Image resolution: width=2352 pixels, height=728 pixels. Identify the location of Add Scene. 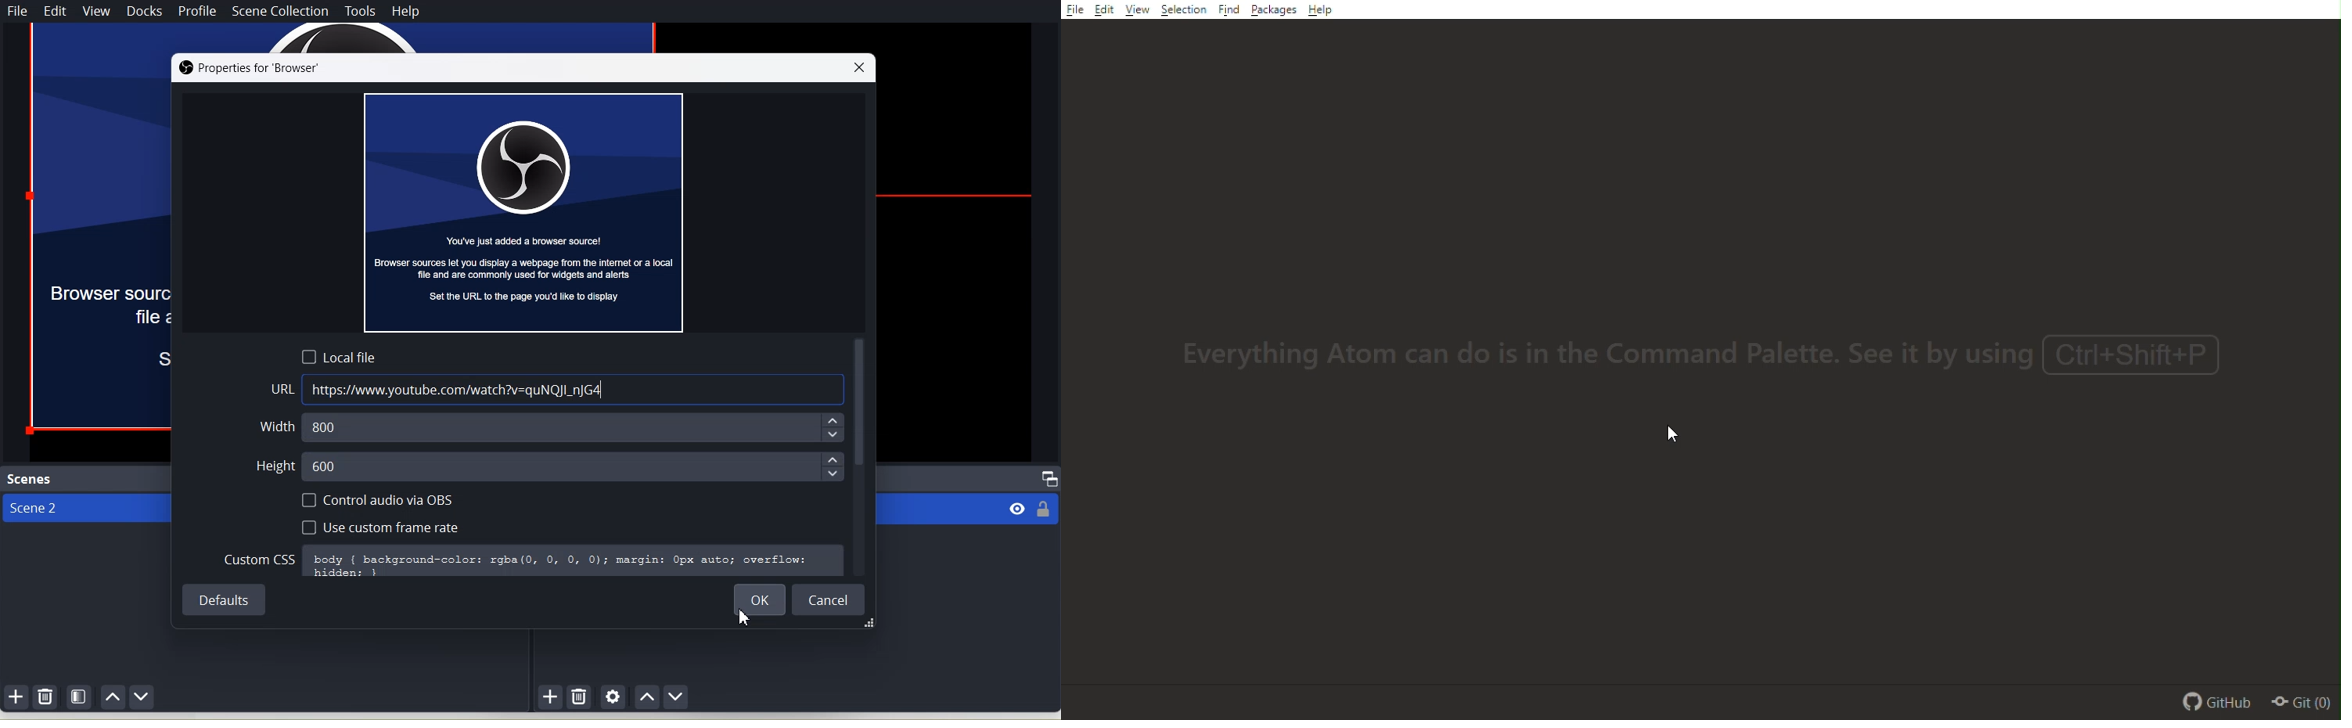
(16, 696).